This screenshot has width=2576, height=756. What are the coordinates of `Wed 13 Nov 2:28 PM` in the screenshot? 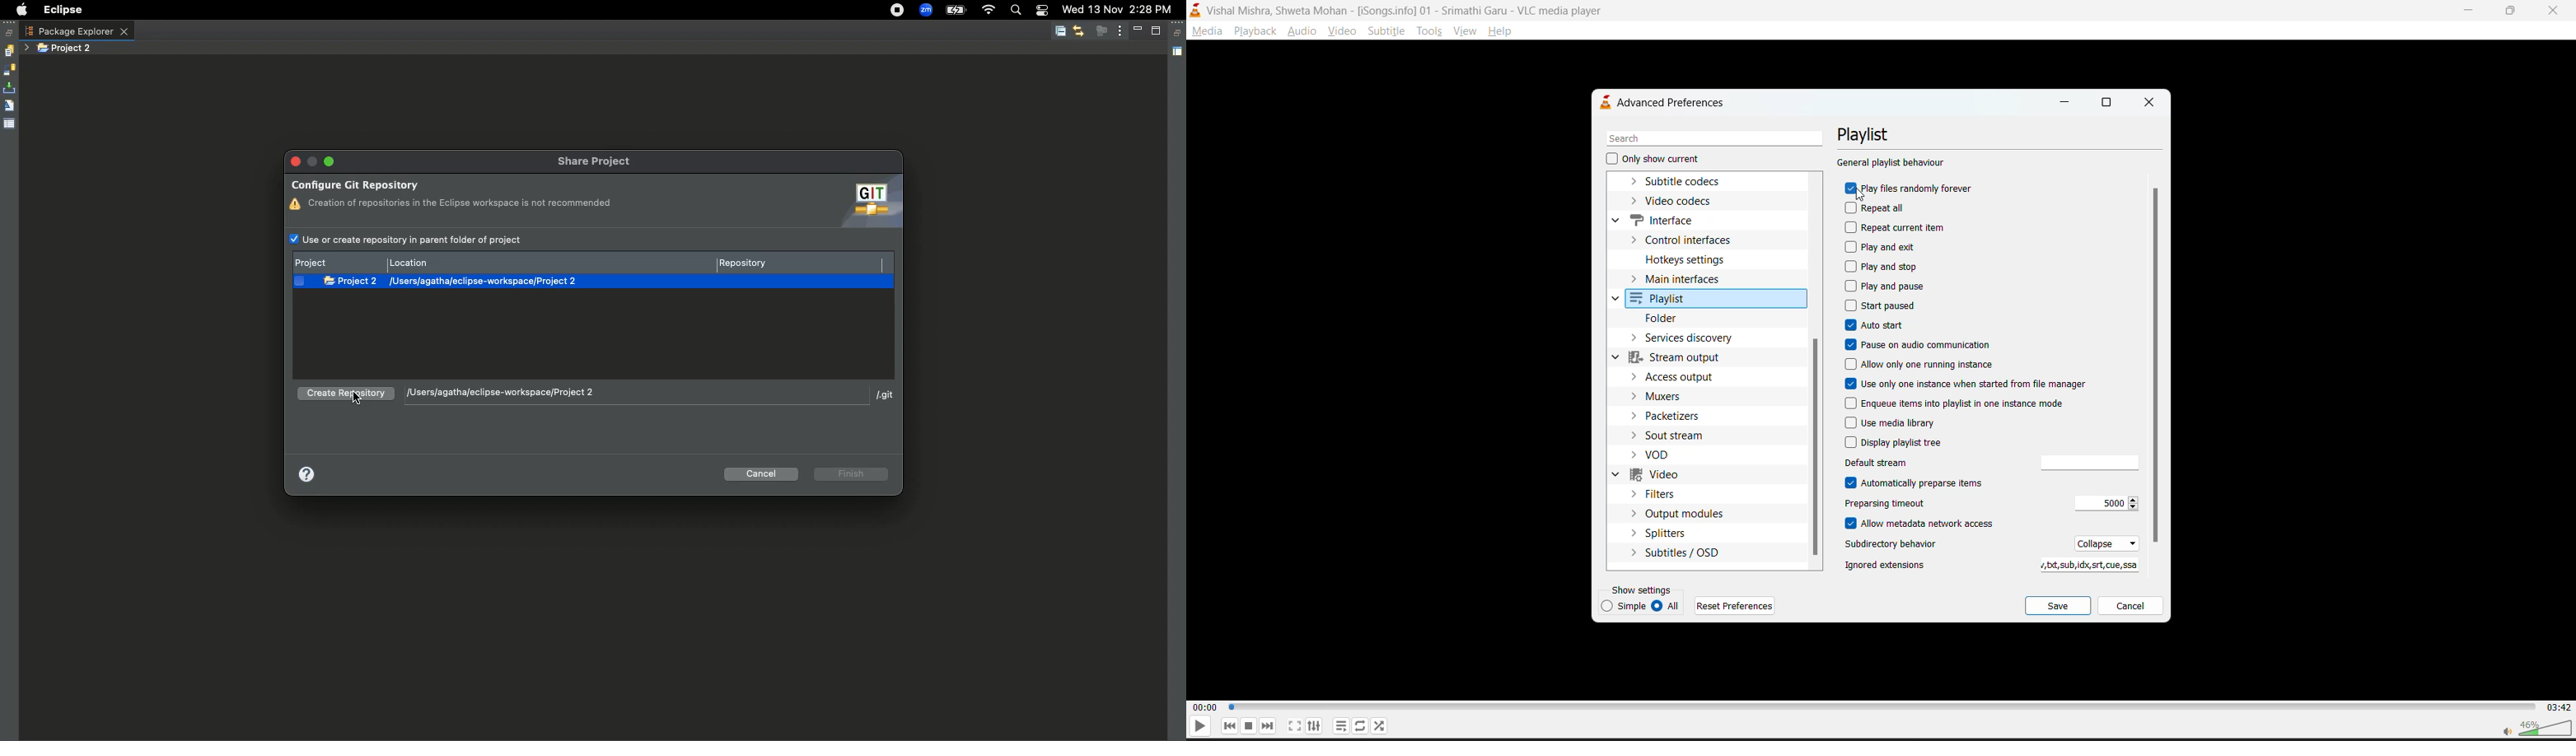 It's located at (1116, 8).